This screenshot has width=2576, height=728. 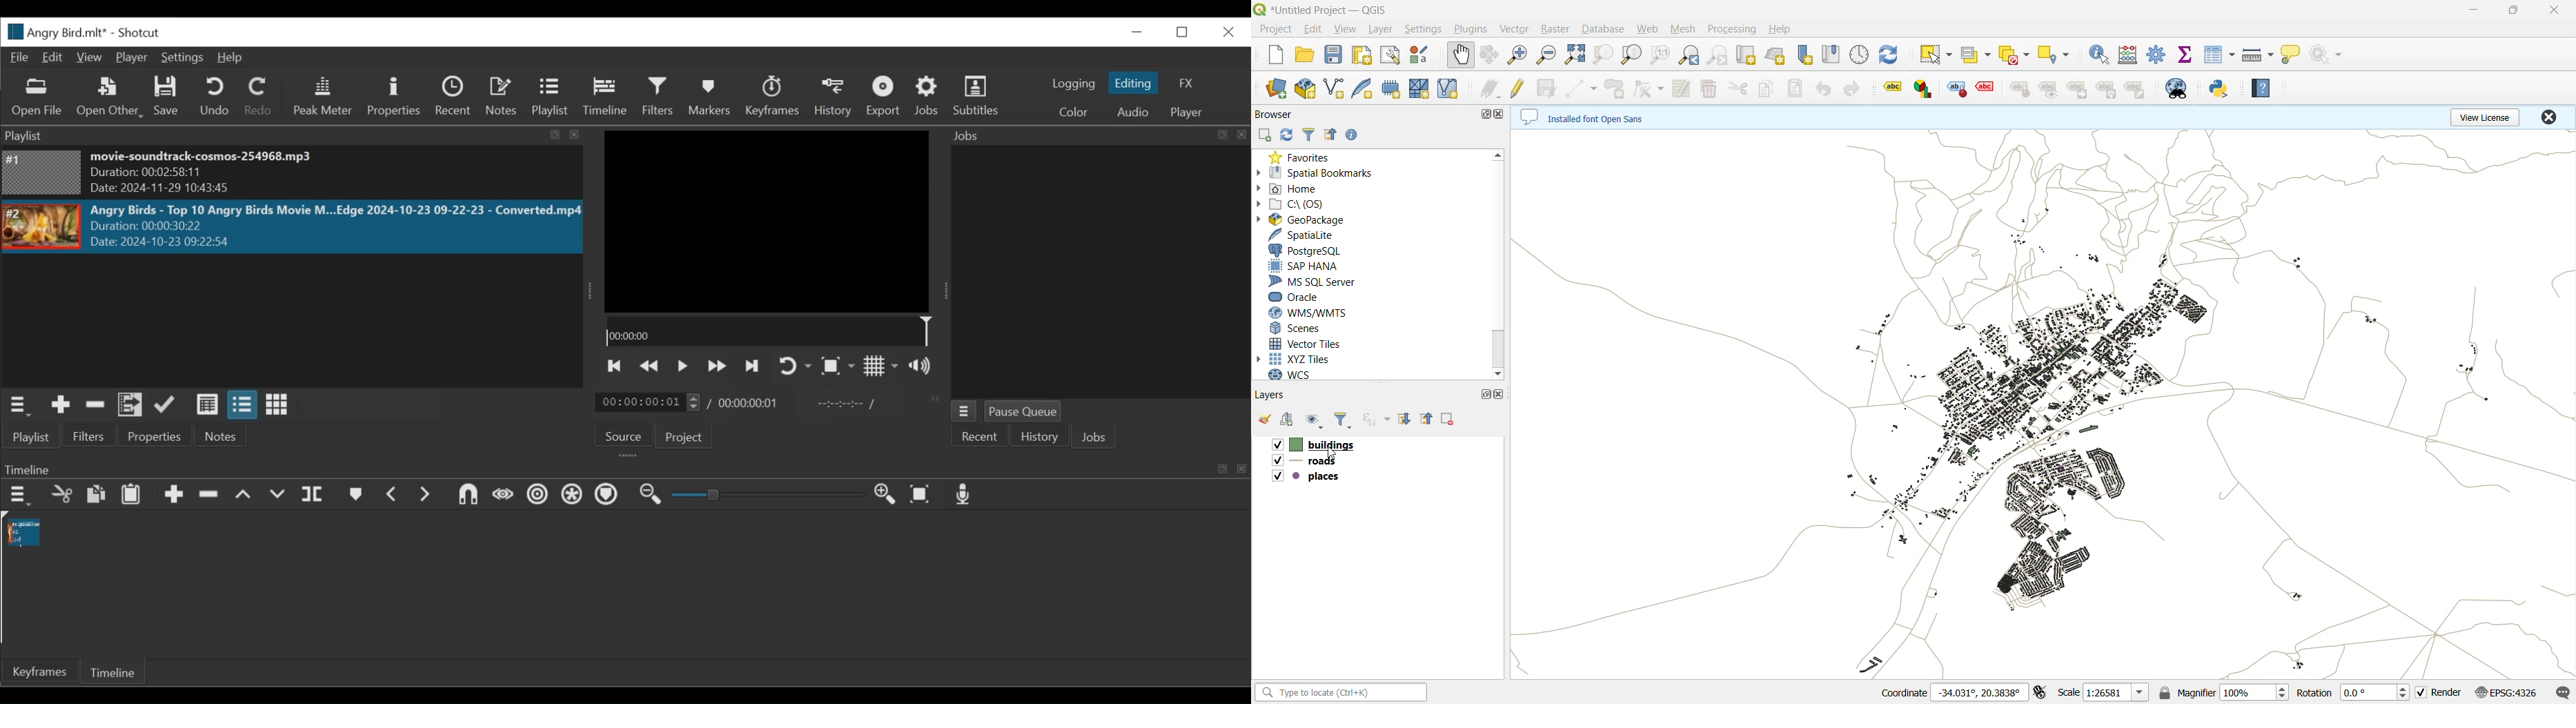 I want to click on filter, so click(x=1343, y=420).